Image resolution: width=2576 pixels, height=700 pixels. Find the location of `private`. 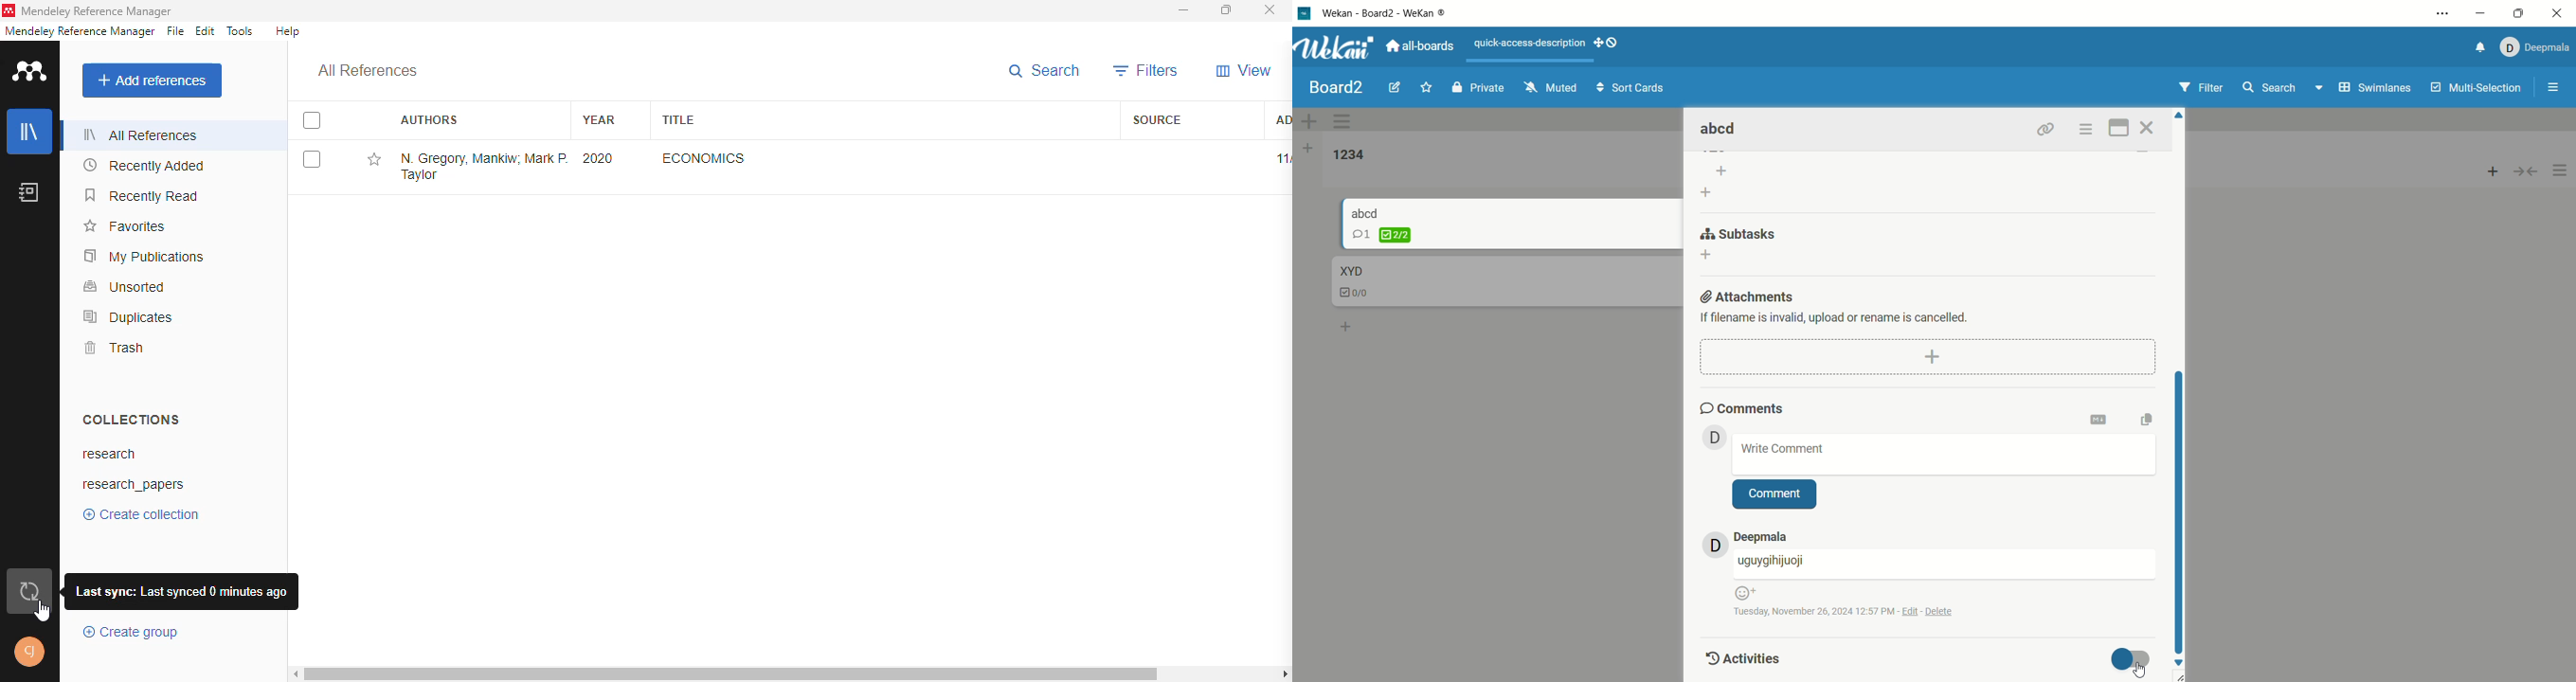

private is located at coordinates (1478, 87).